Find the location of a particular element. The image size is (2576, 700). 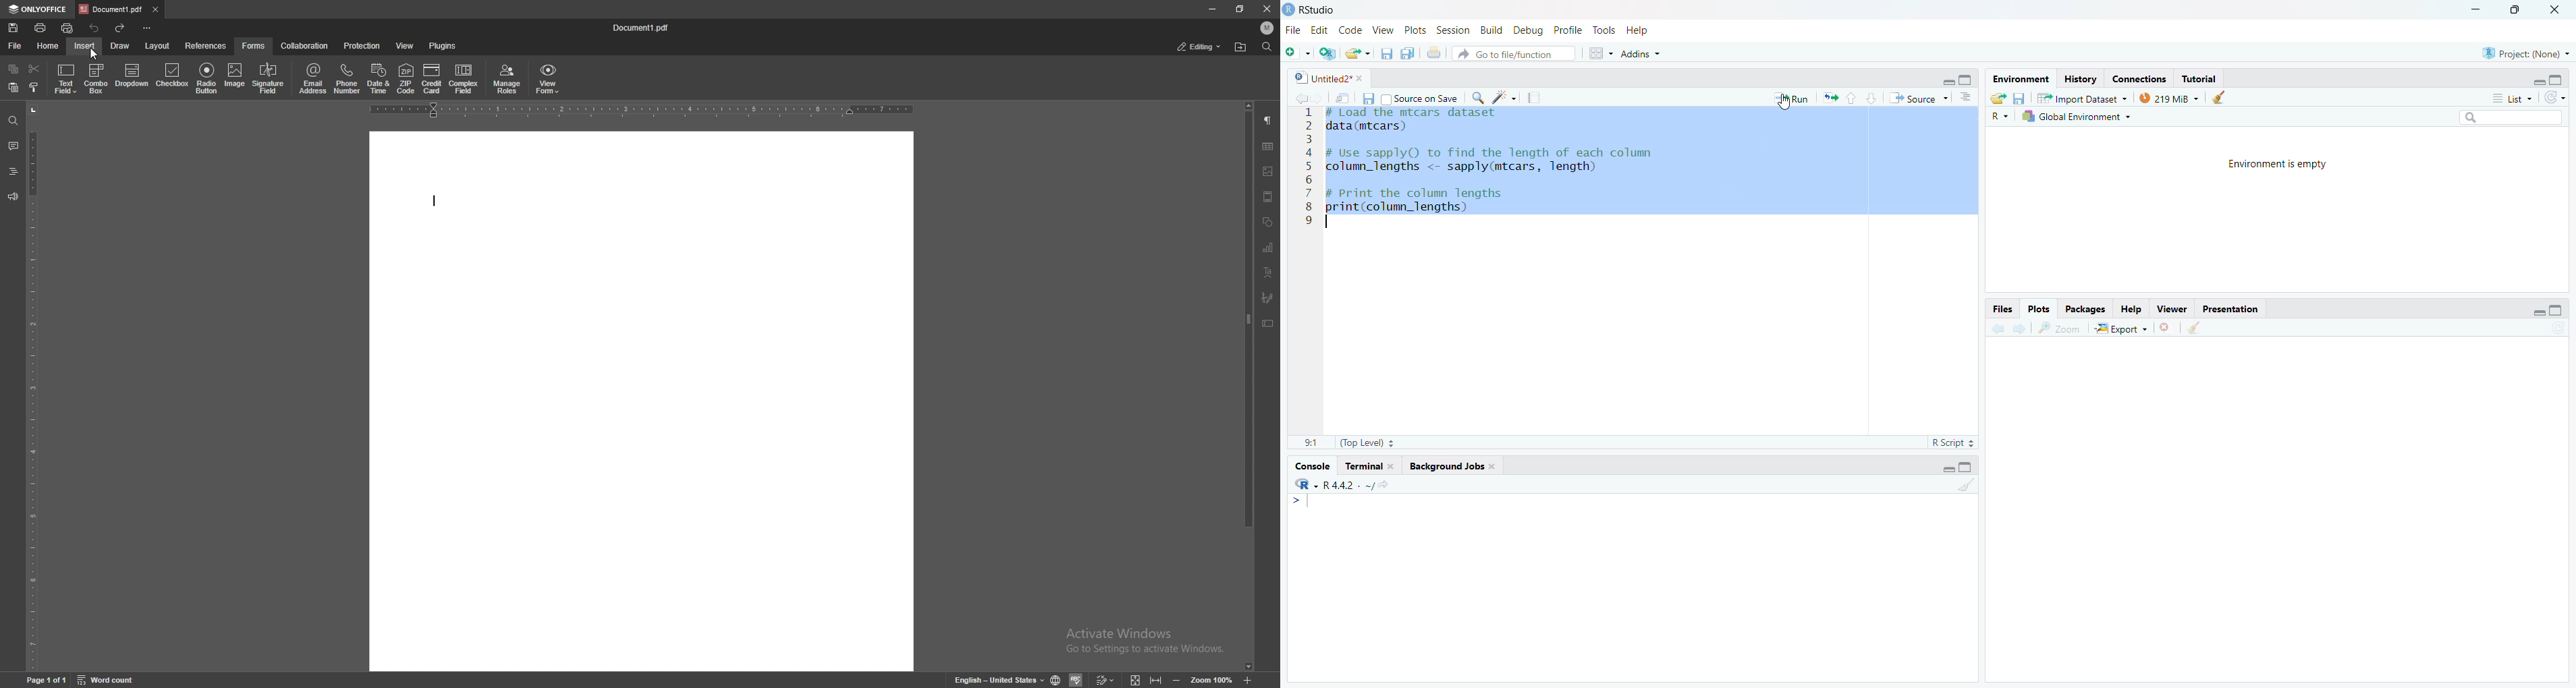

Full Height is located at coordinates (1966, 466).